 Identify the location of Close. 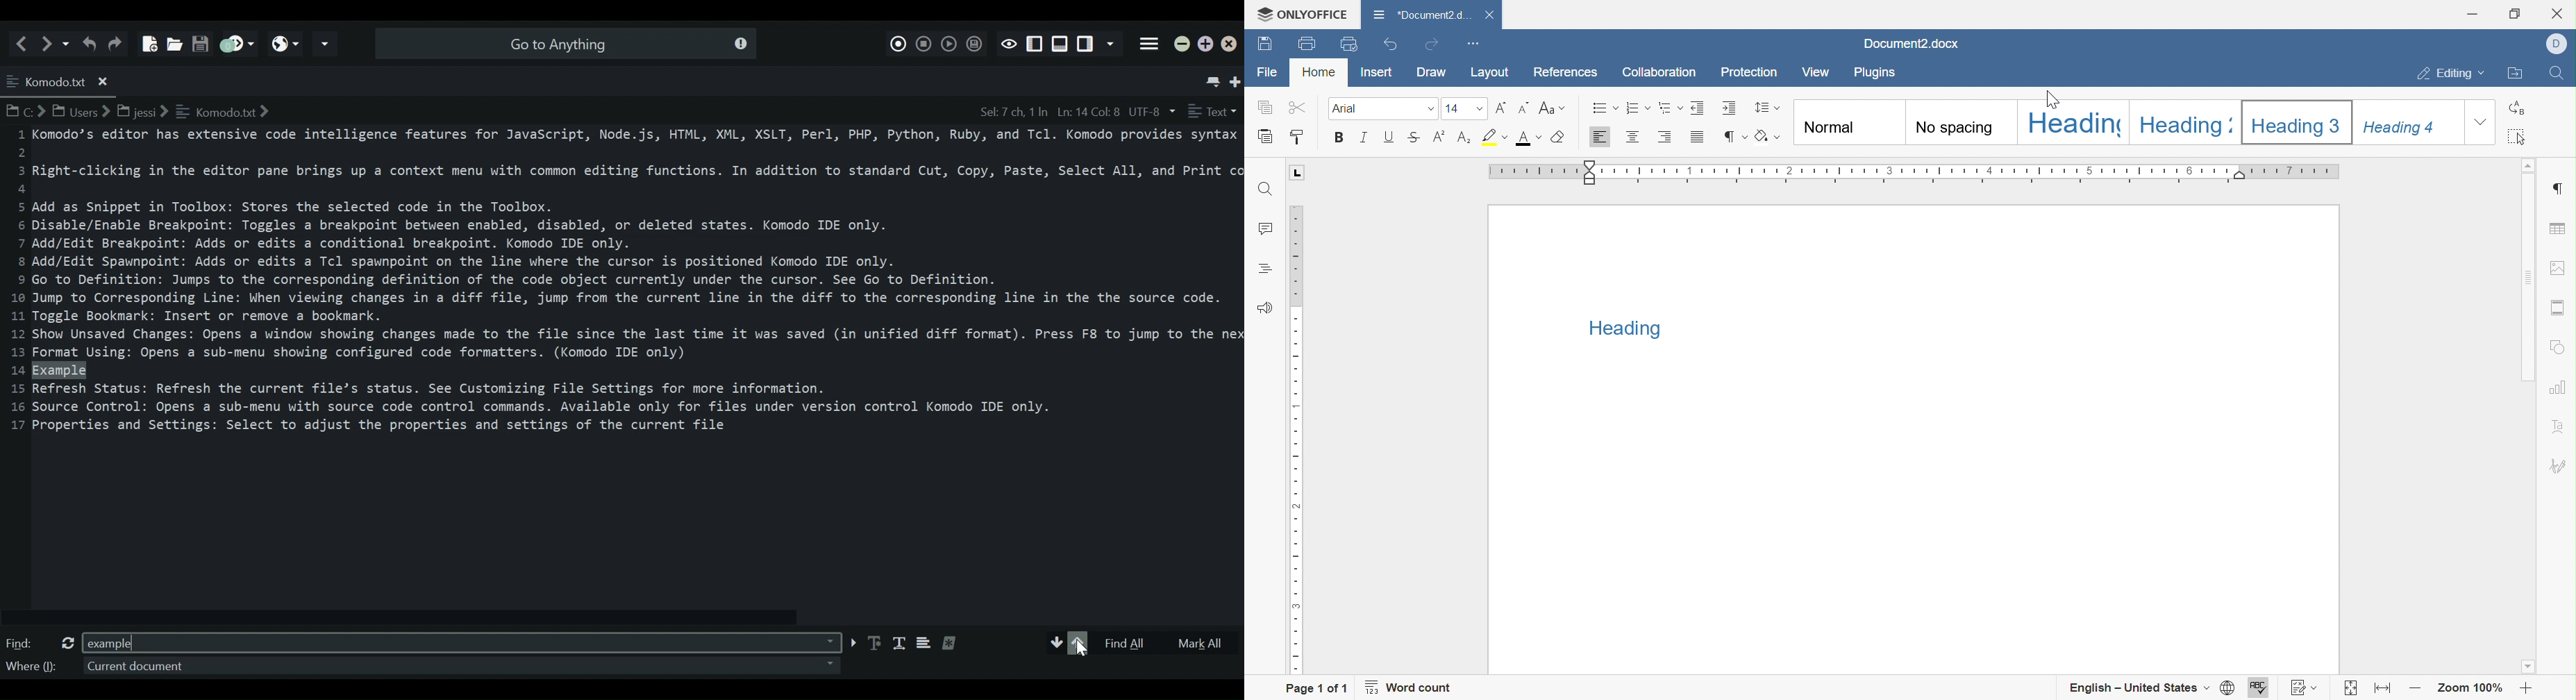
(1489, 15).